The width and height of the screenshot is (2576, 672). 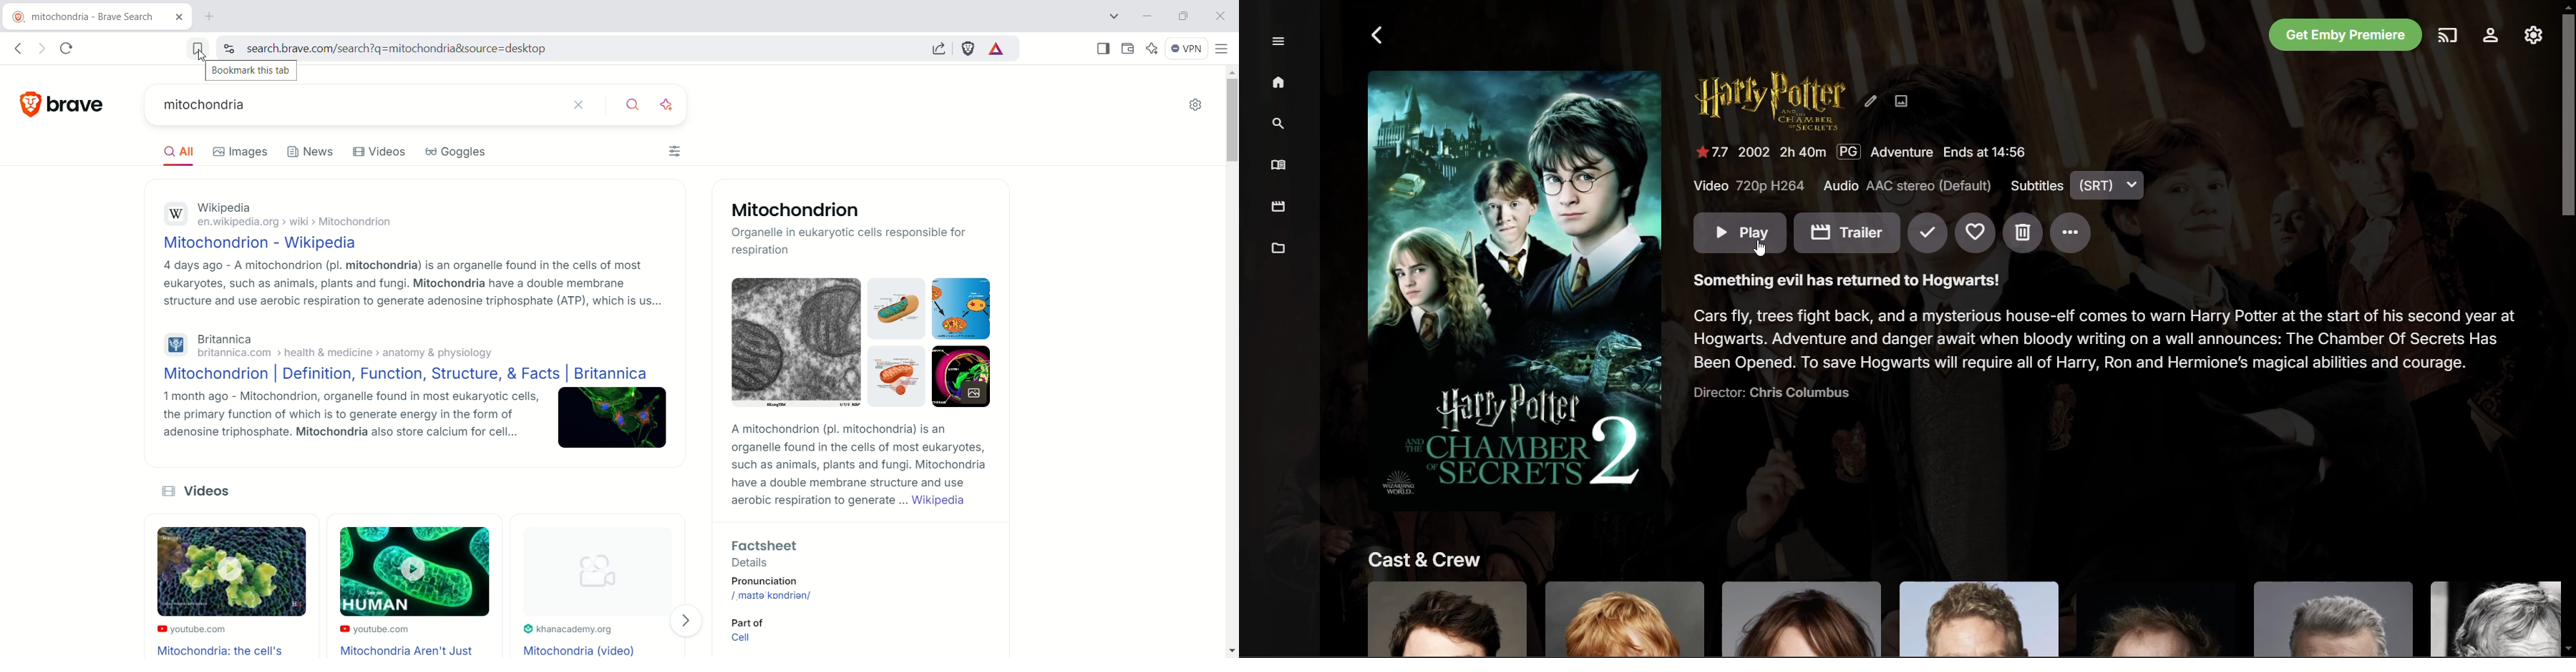 What do you see at coordinates (1956, 618) in the screenshot?
I see `` at bounding box center [1956, 618].